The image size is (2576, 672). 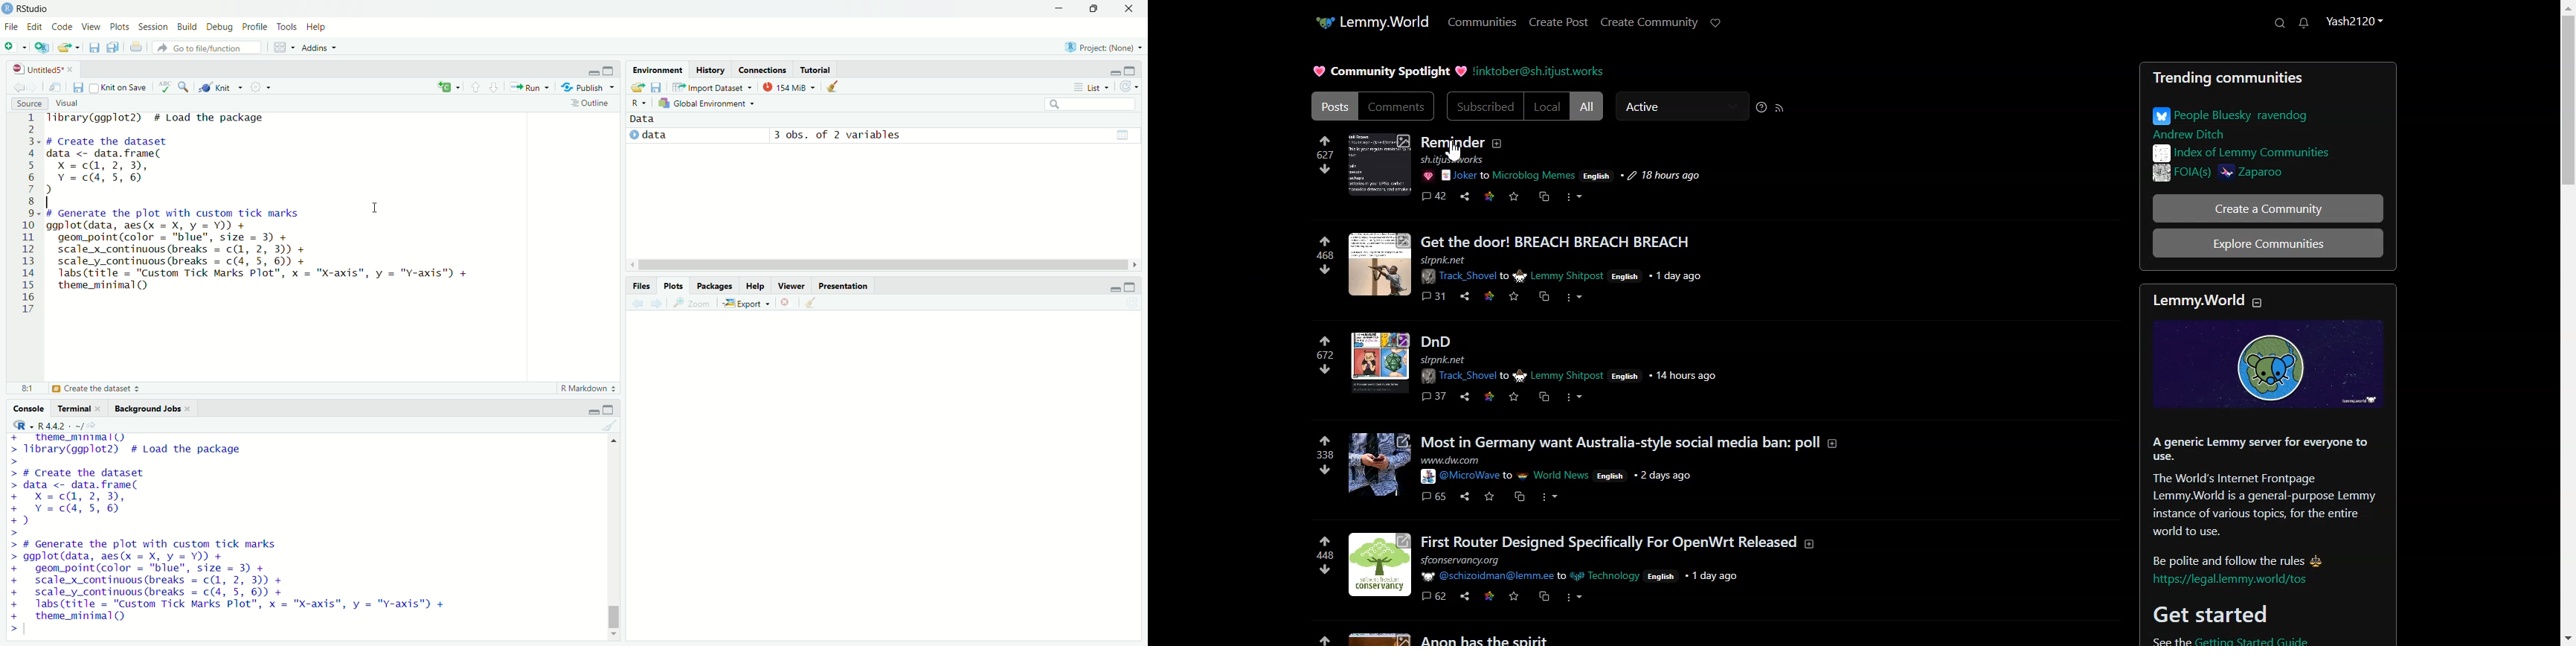 I want to click on library to load the package, so click(x=171, y=118).